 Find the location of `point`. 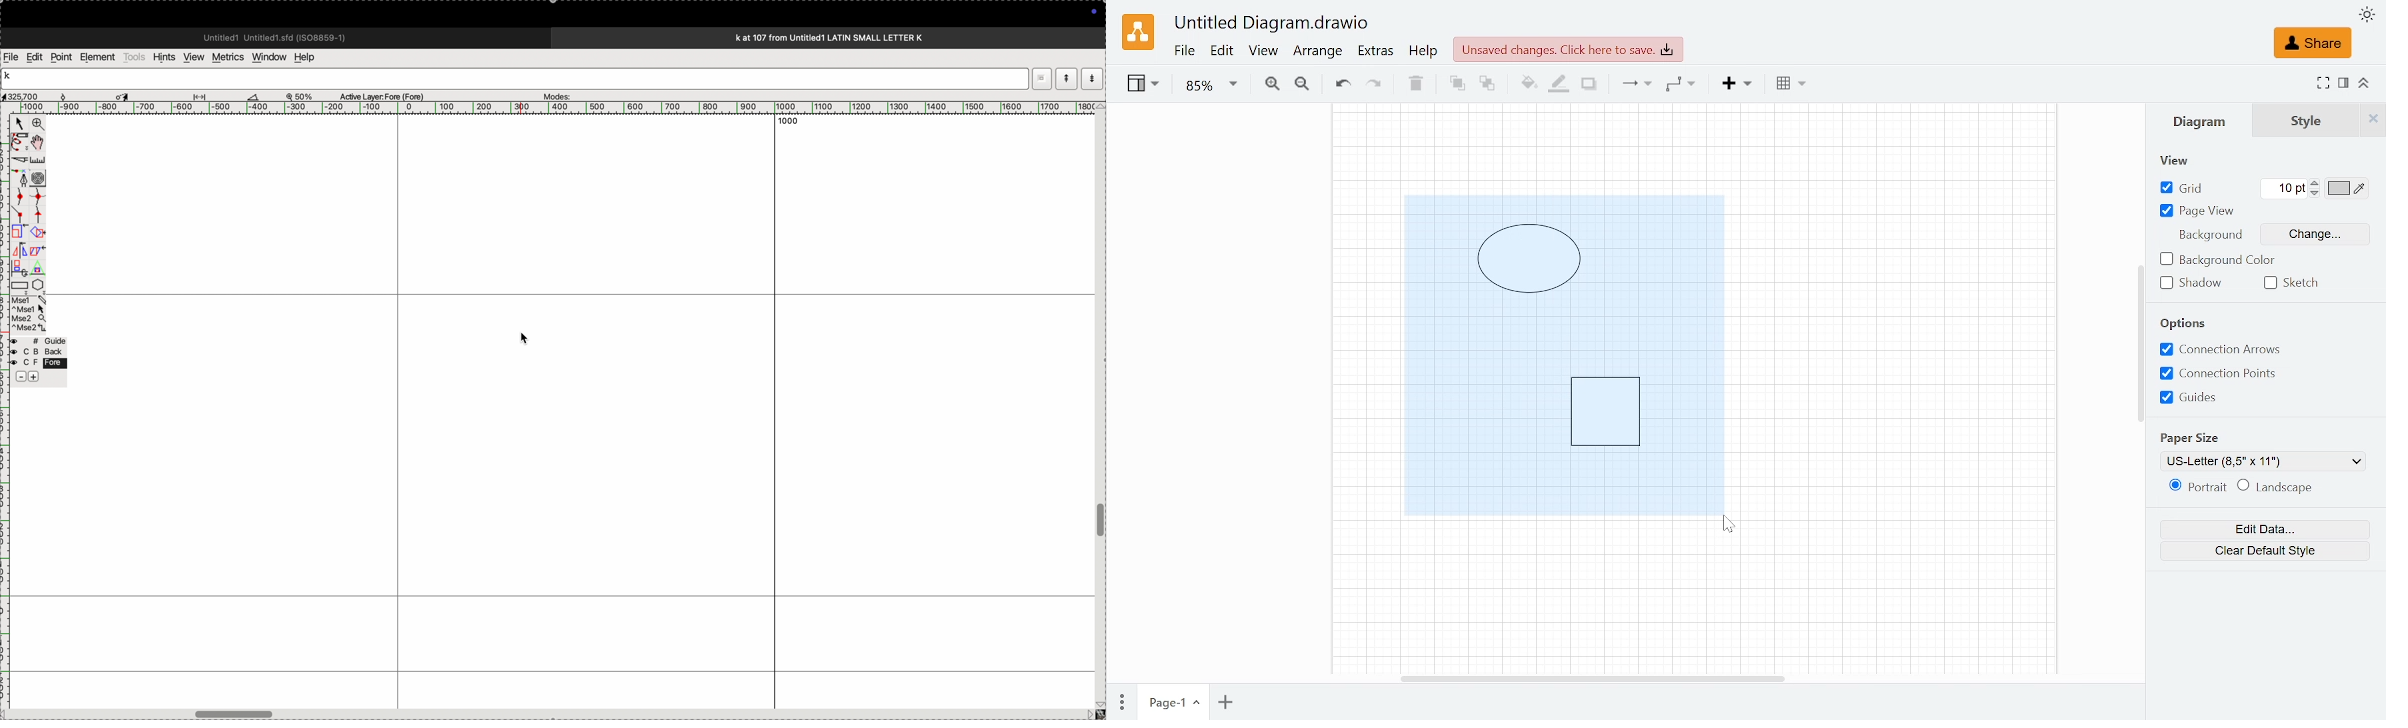

point is located at coordinates (61, 57).